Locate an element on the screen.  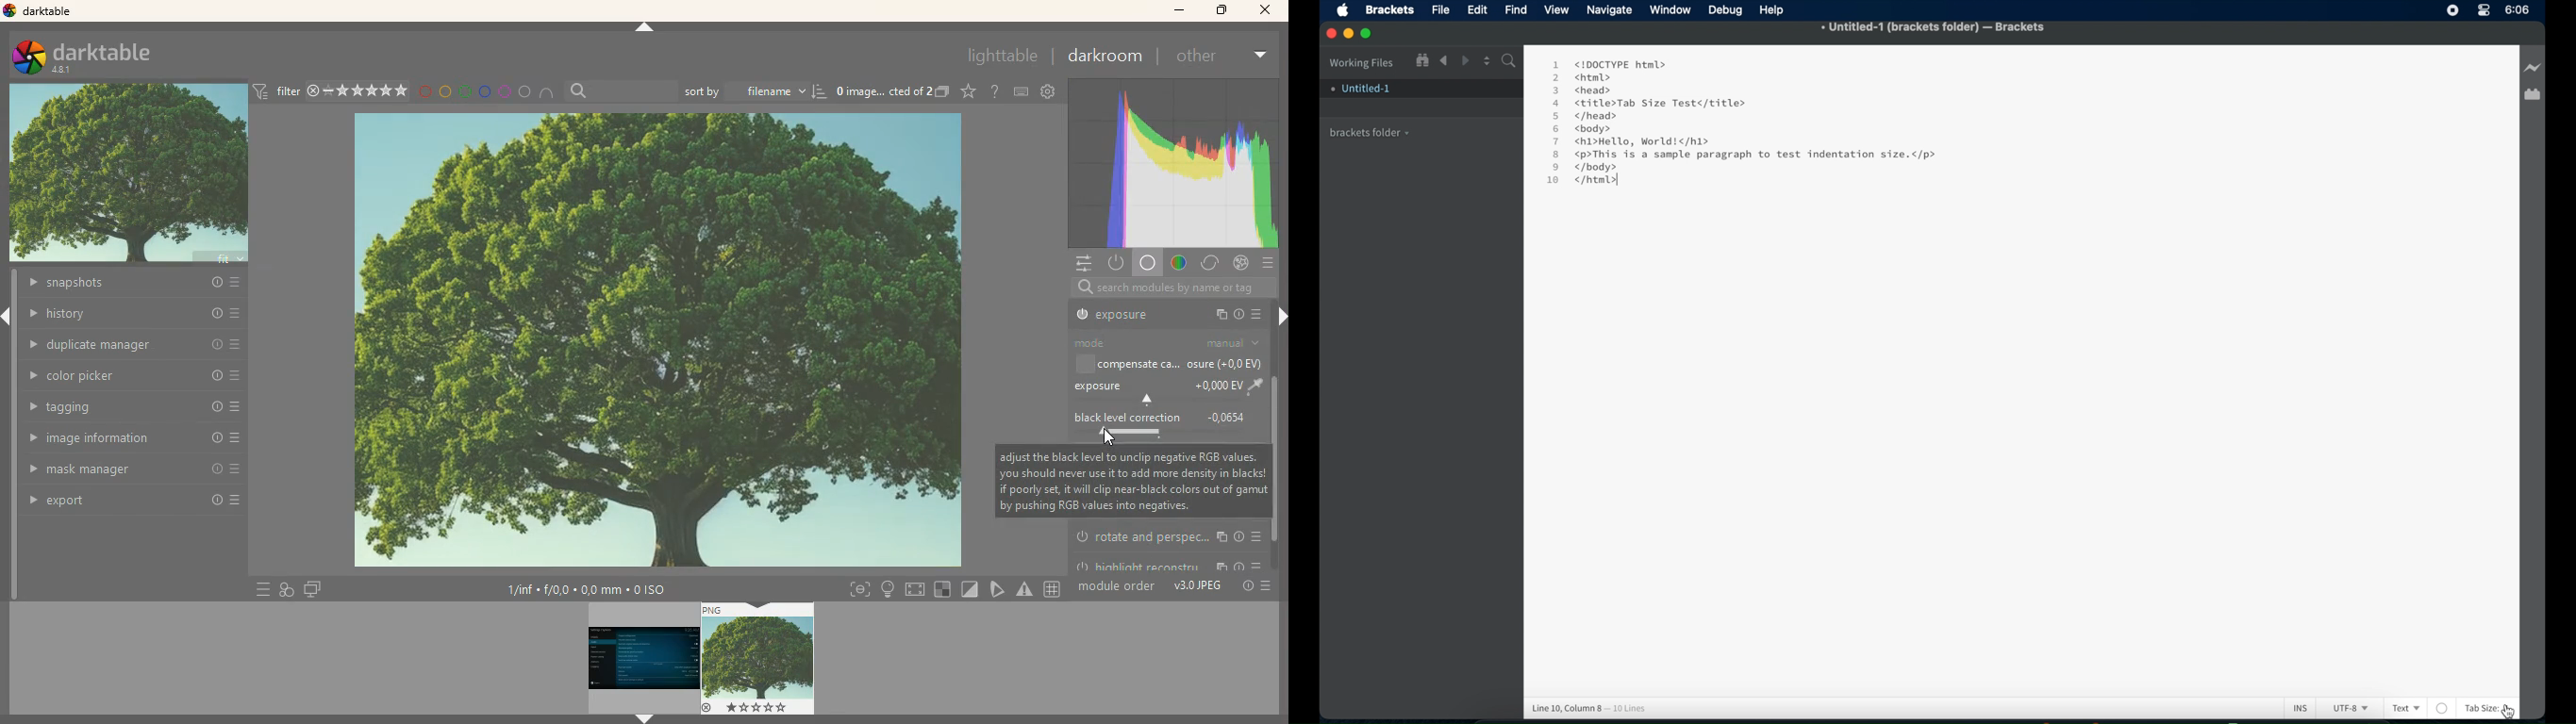
Navigate is located at coordinates (1610, 11).